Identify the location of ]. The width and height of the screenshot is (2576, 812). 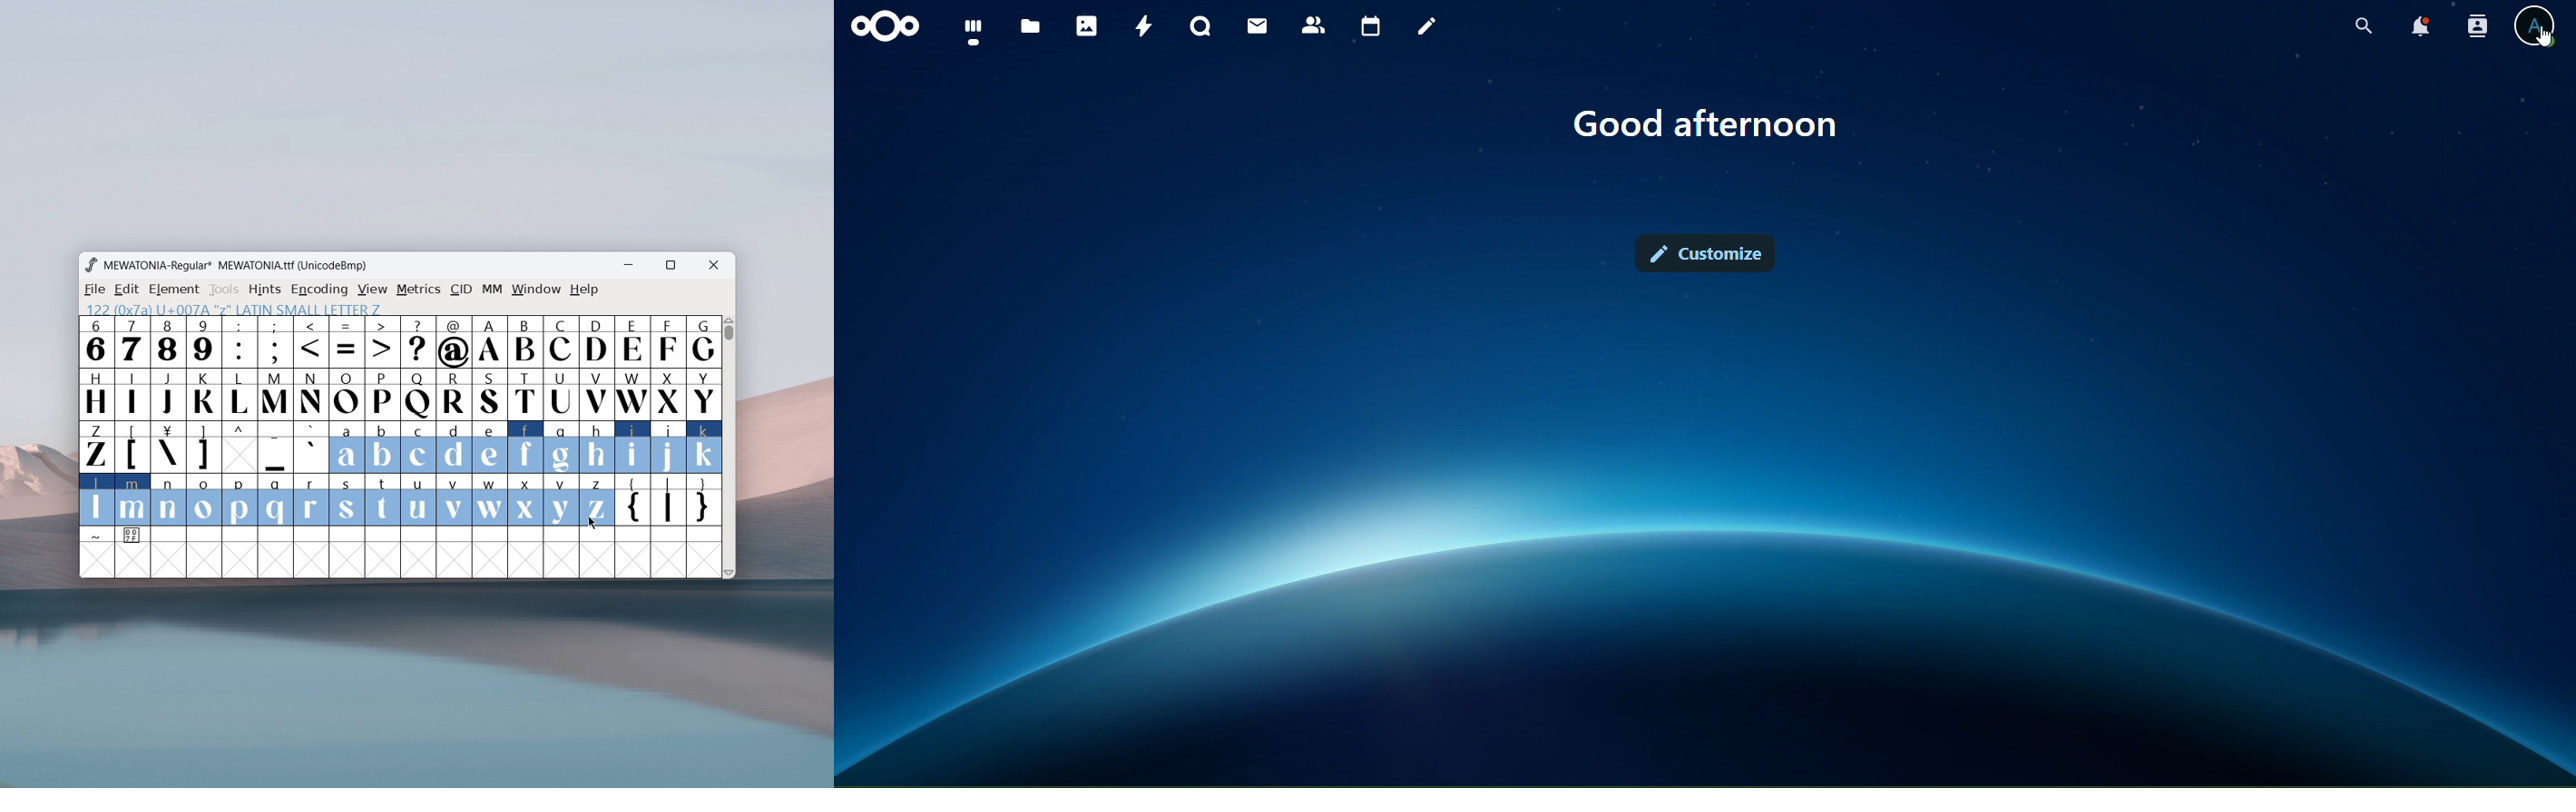
(203, 447).